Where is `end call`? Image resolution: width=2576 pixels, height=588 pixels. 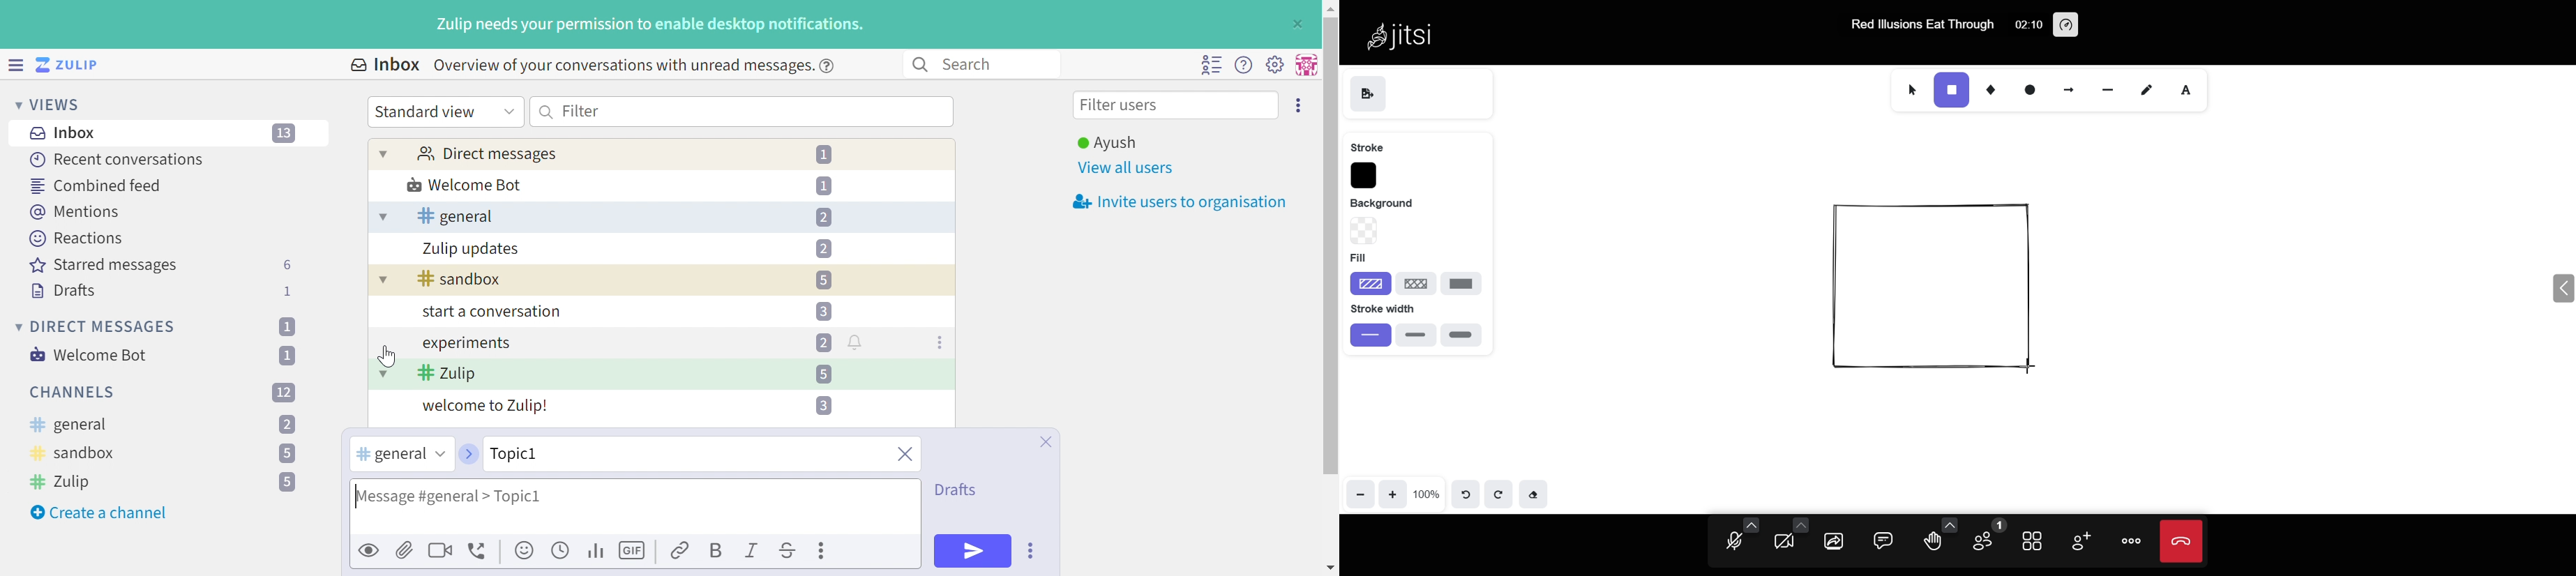 end call is located at coordinates (2183, 541).